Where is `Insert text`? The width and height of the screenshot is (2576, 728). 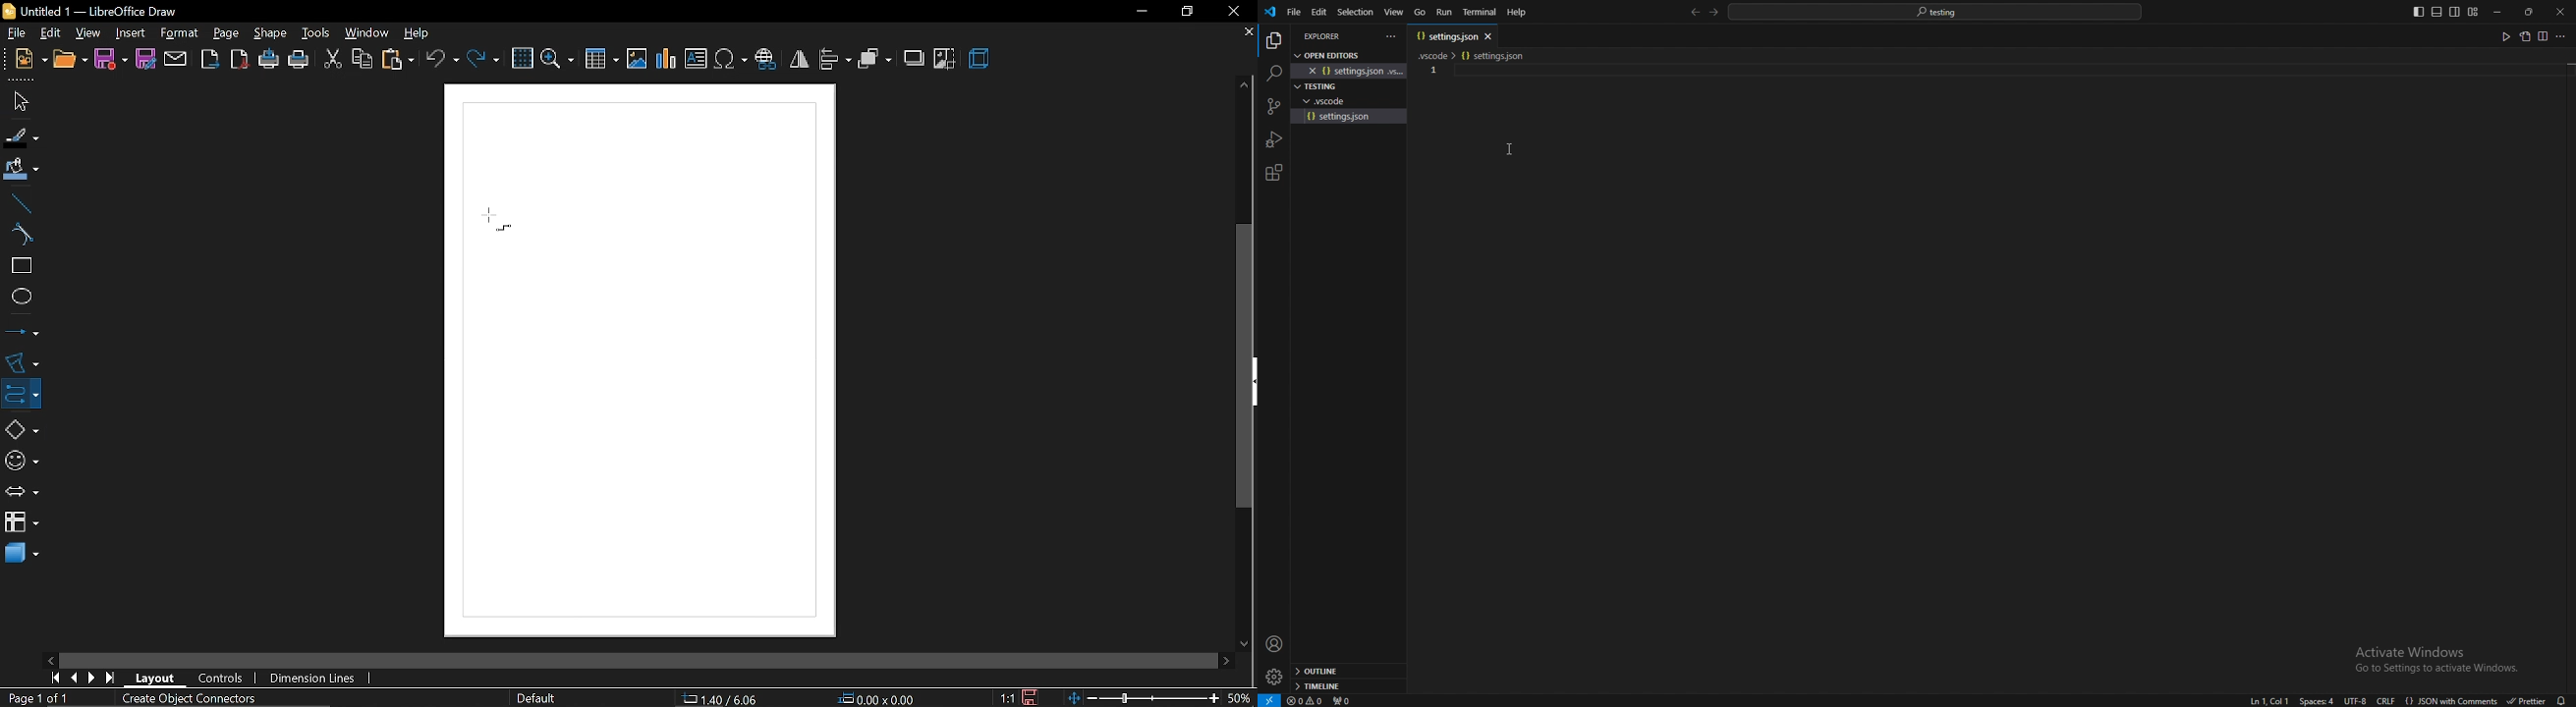 Insert text is located at coordinates (696, 59).